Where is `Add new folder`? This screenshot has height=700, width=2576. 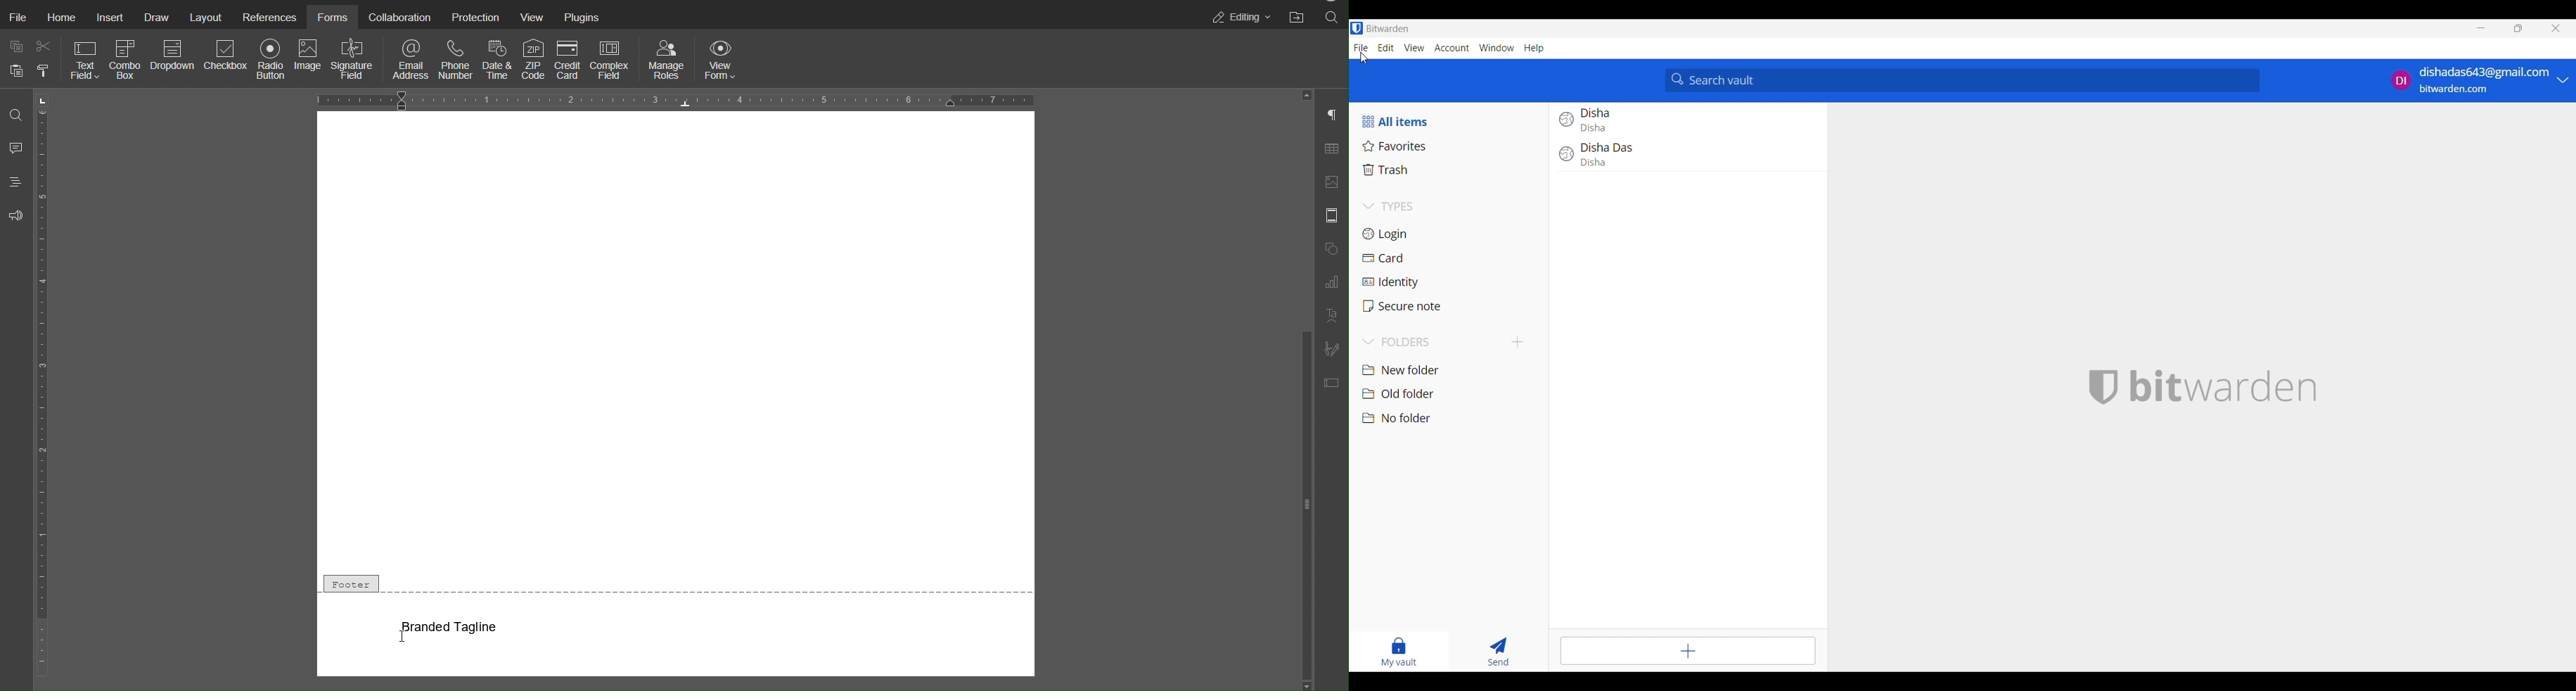
Add new folder is located at coordinates (1518, 342).